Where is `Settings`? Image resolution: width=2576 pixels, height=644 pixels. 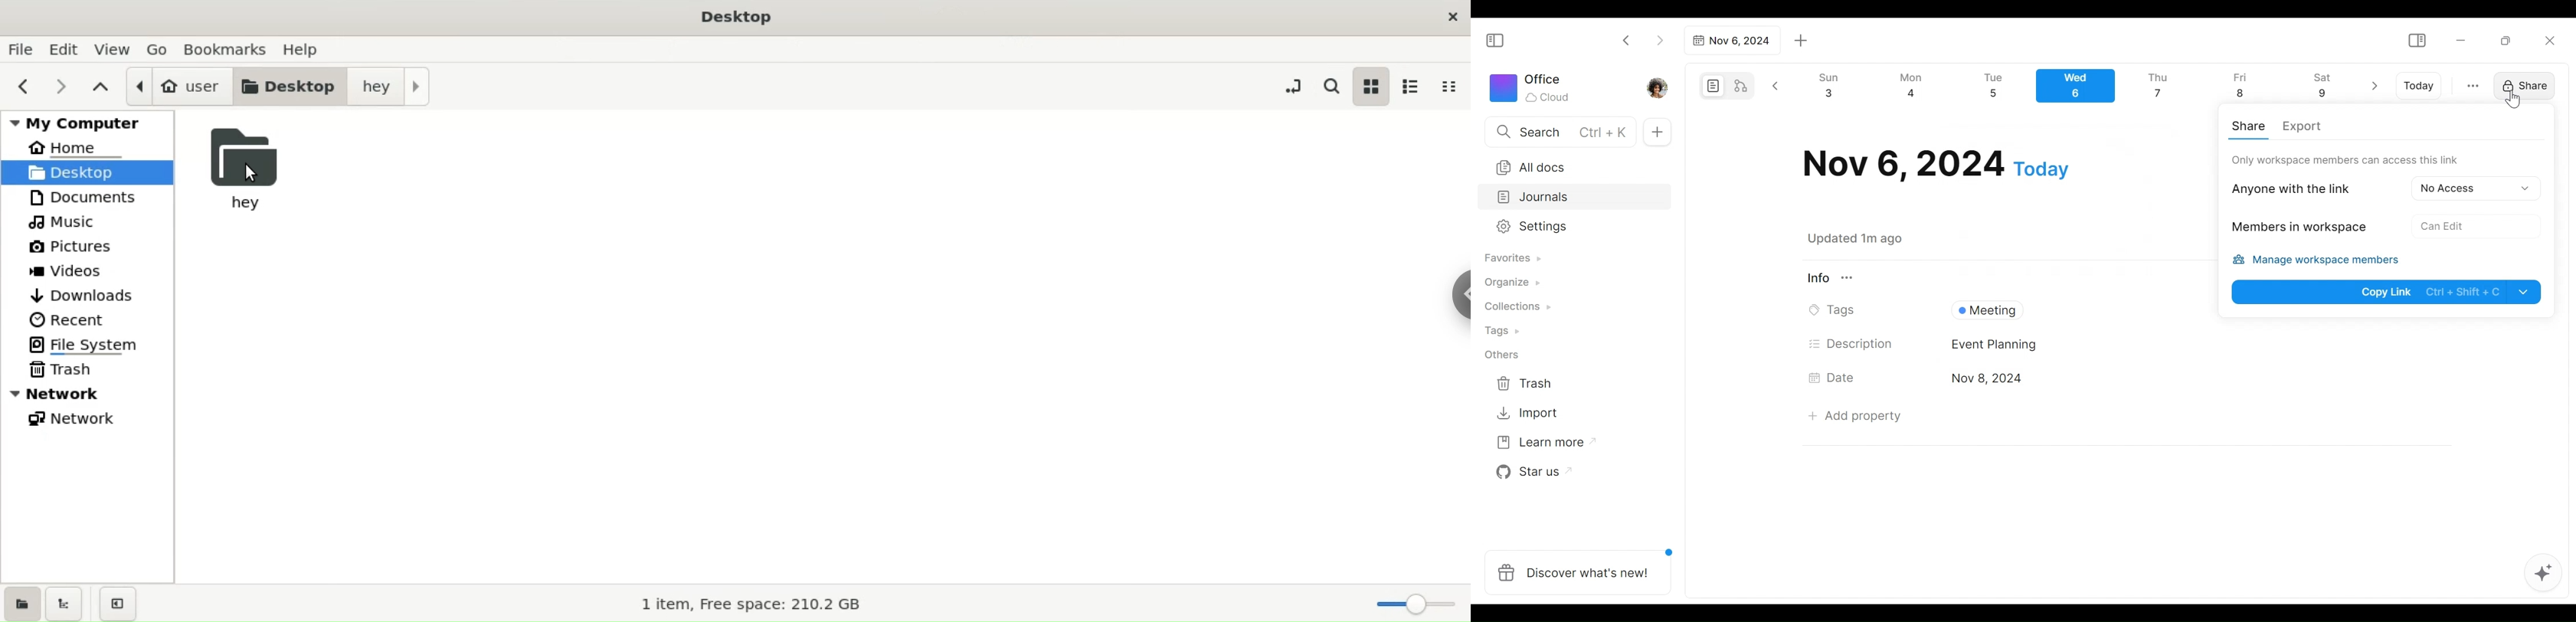 Settings is located at coordinates (1566, 227).